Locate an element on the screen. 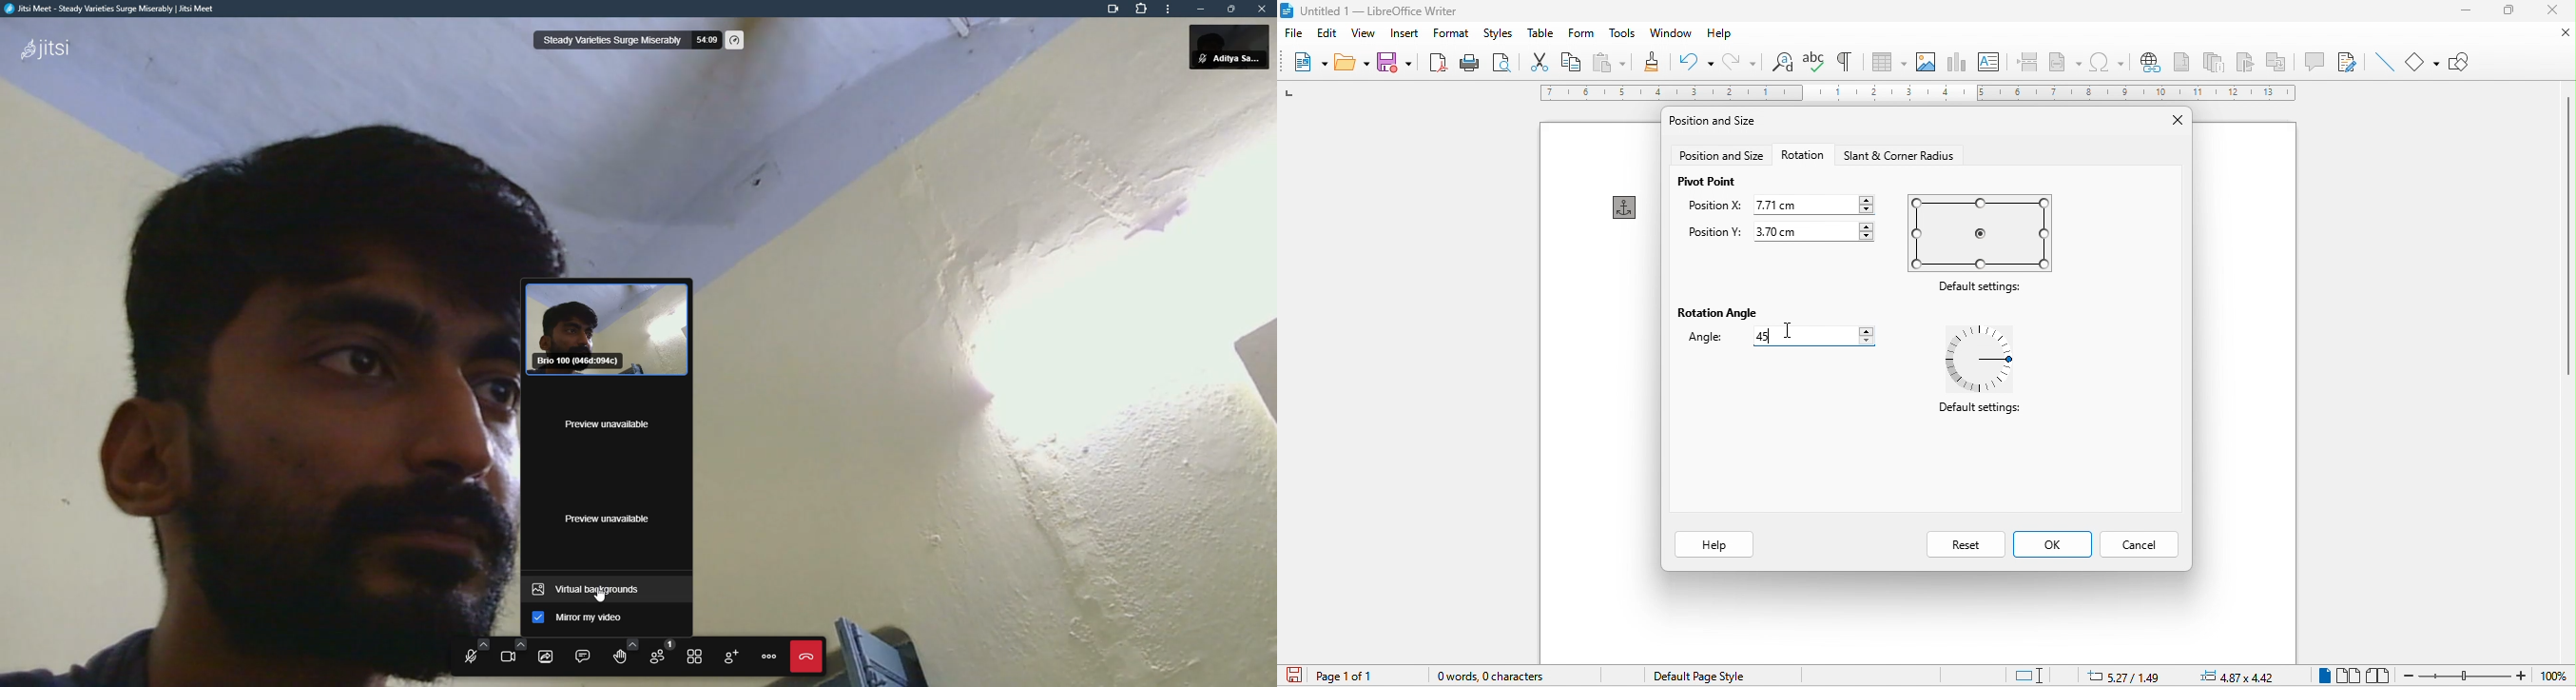  Cursor is located at coordinates (1789, 335).